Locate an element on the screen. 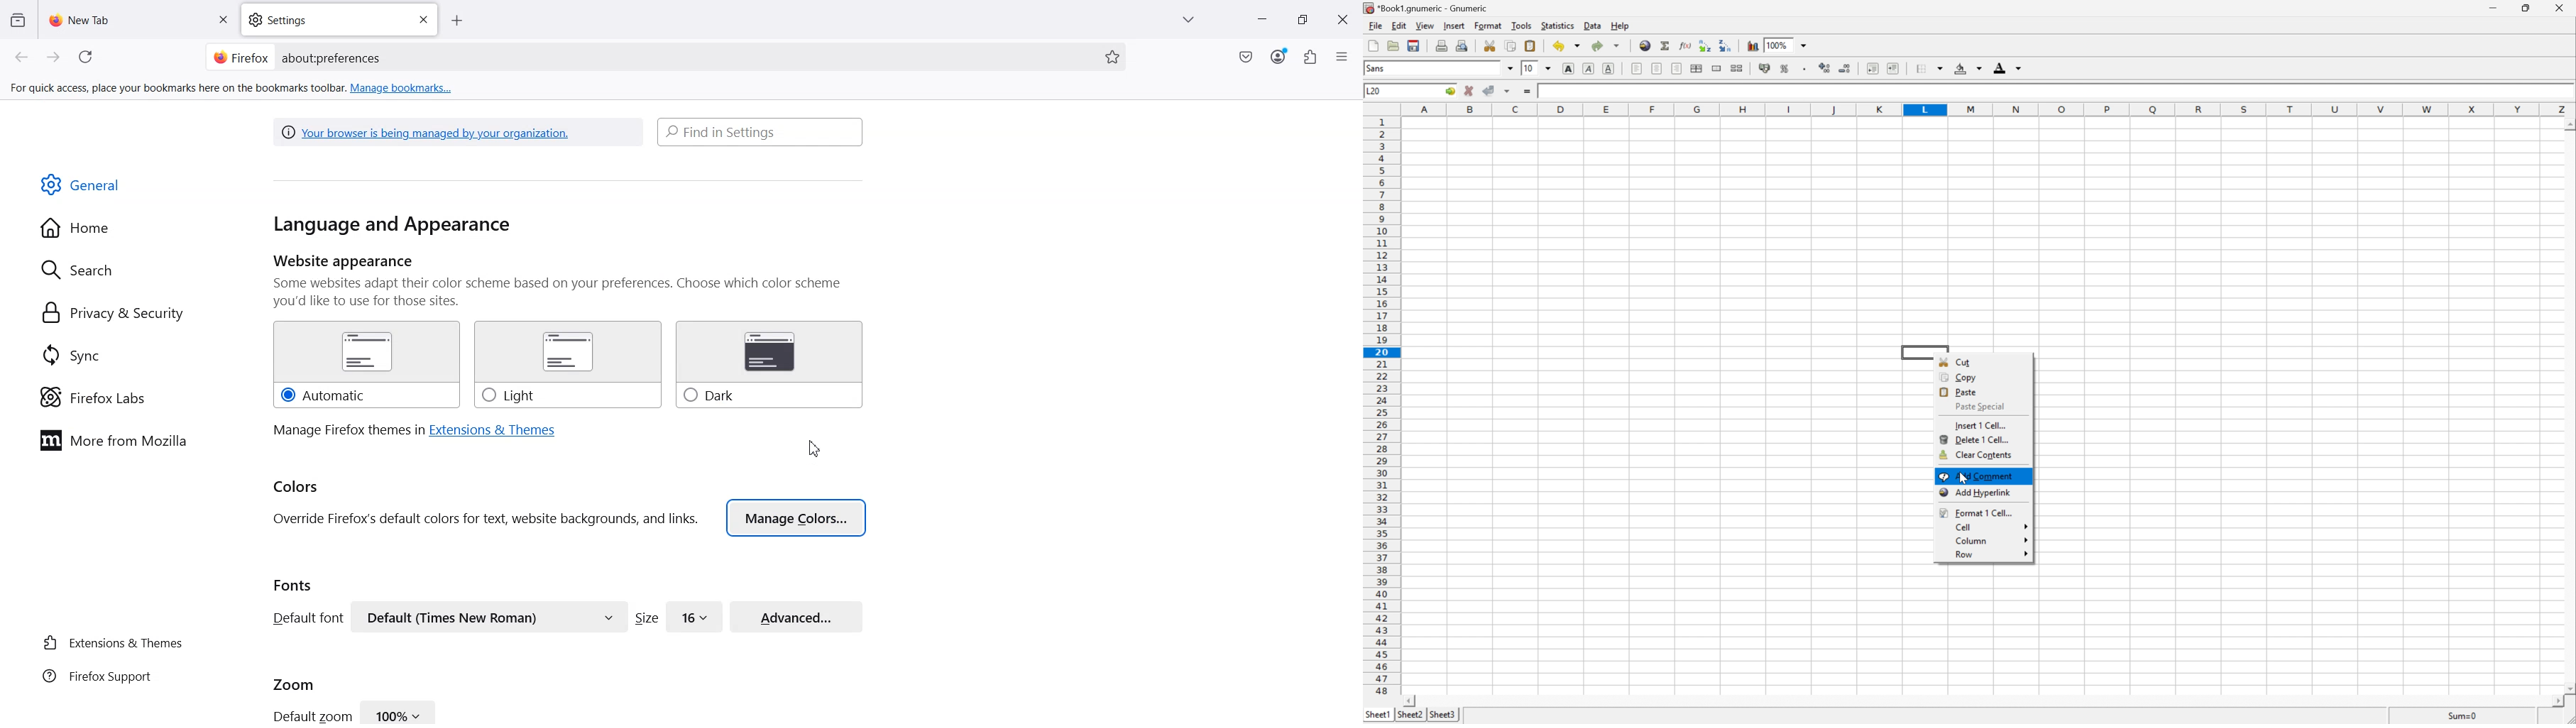 The height and width of the screenshot is (728, 2576). New Tab is located at coordinates (140, 19).